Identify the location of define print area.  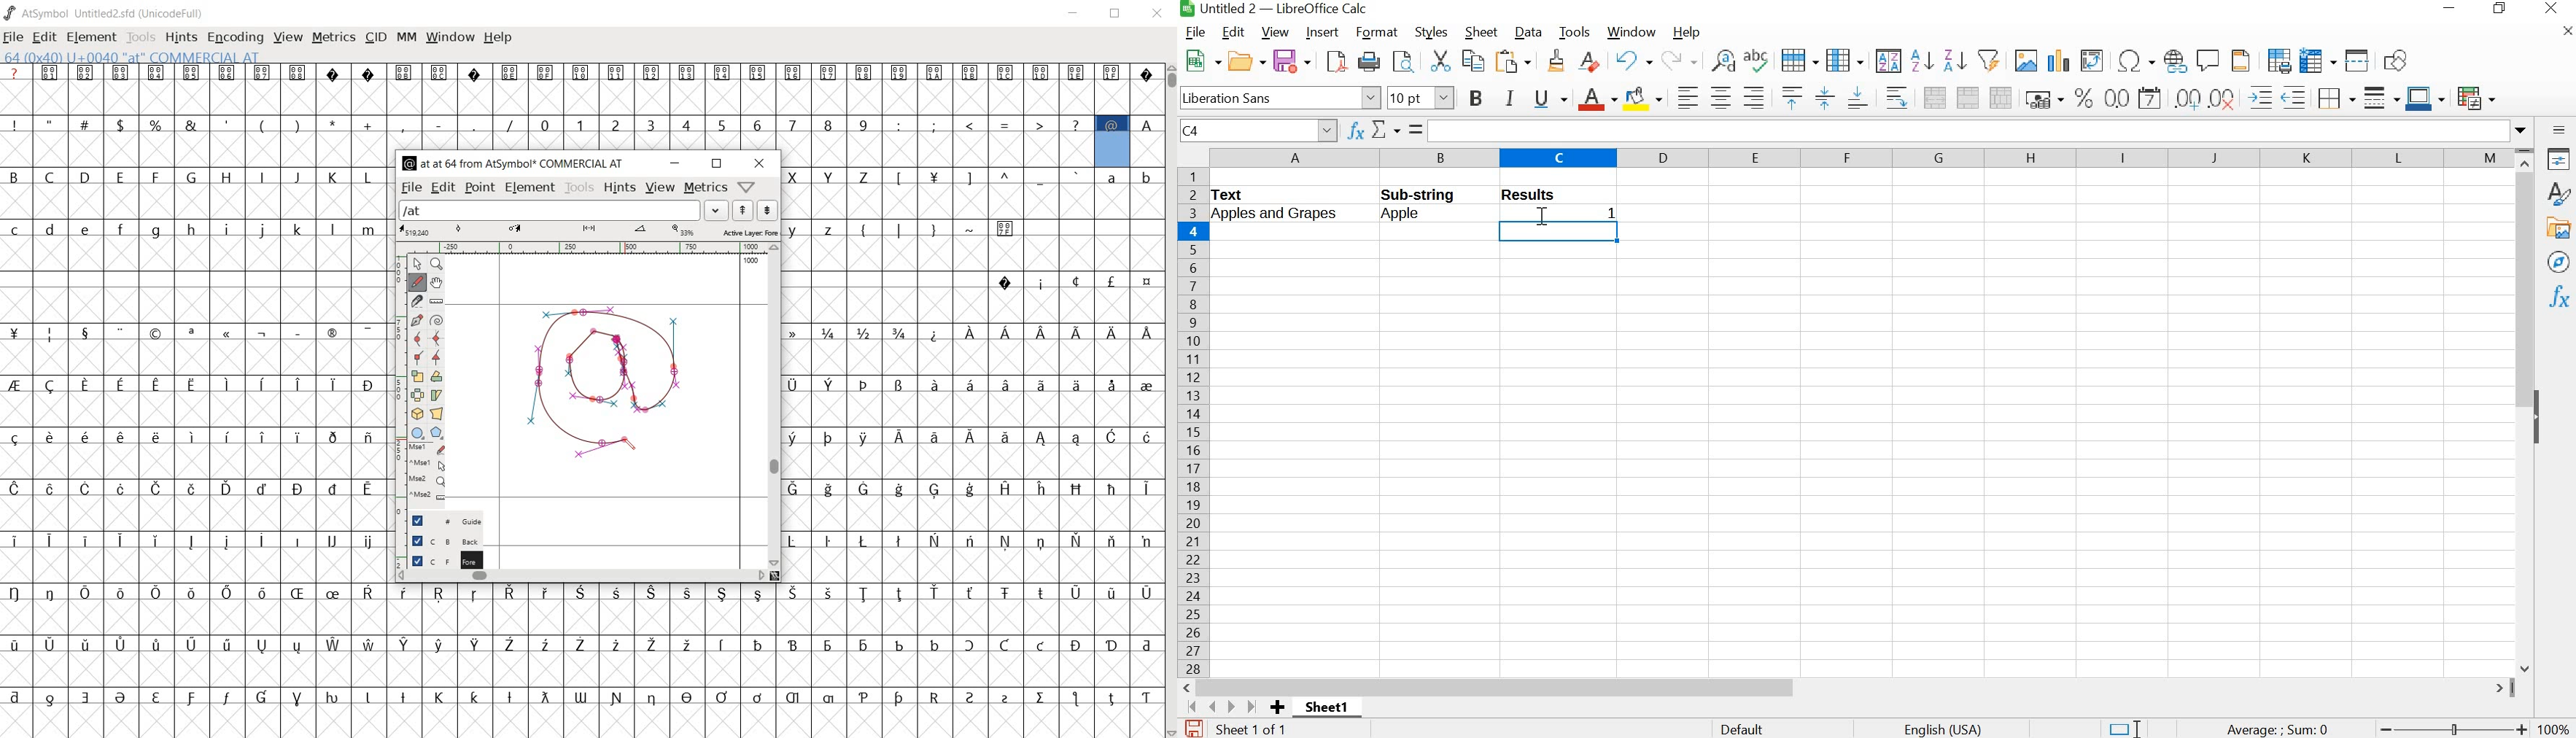
(2278, 59).